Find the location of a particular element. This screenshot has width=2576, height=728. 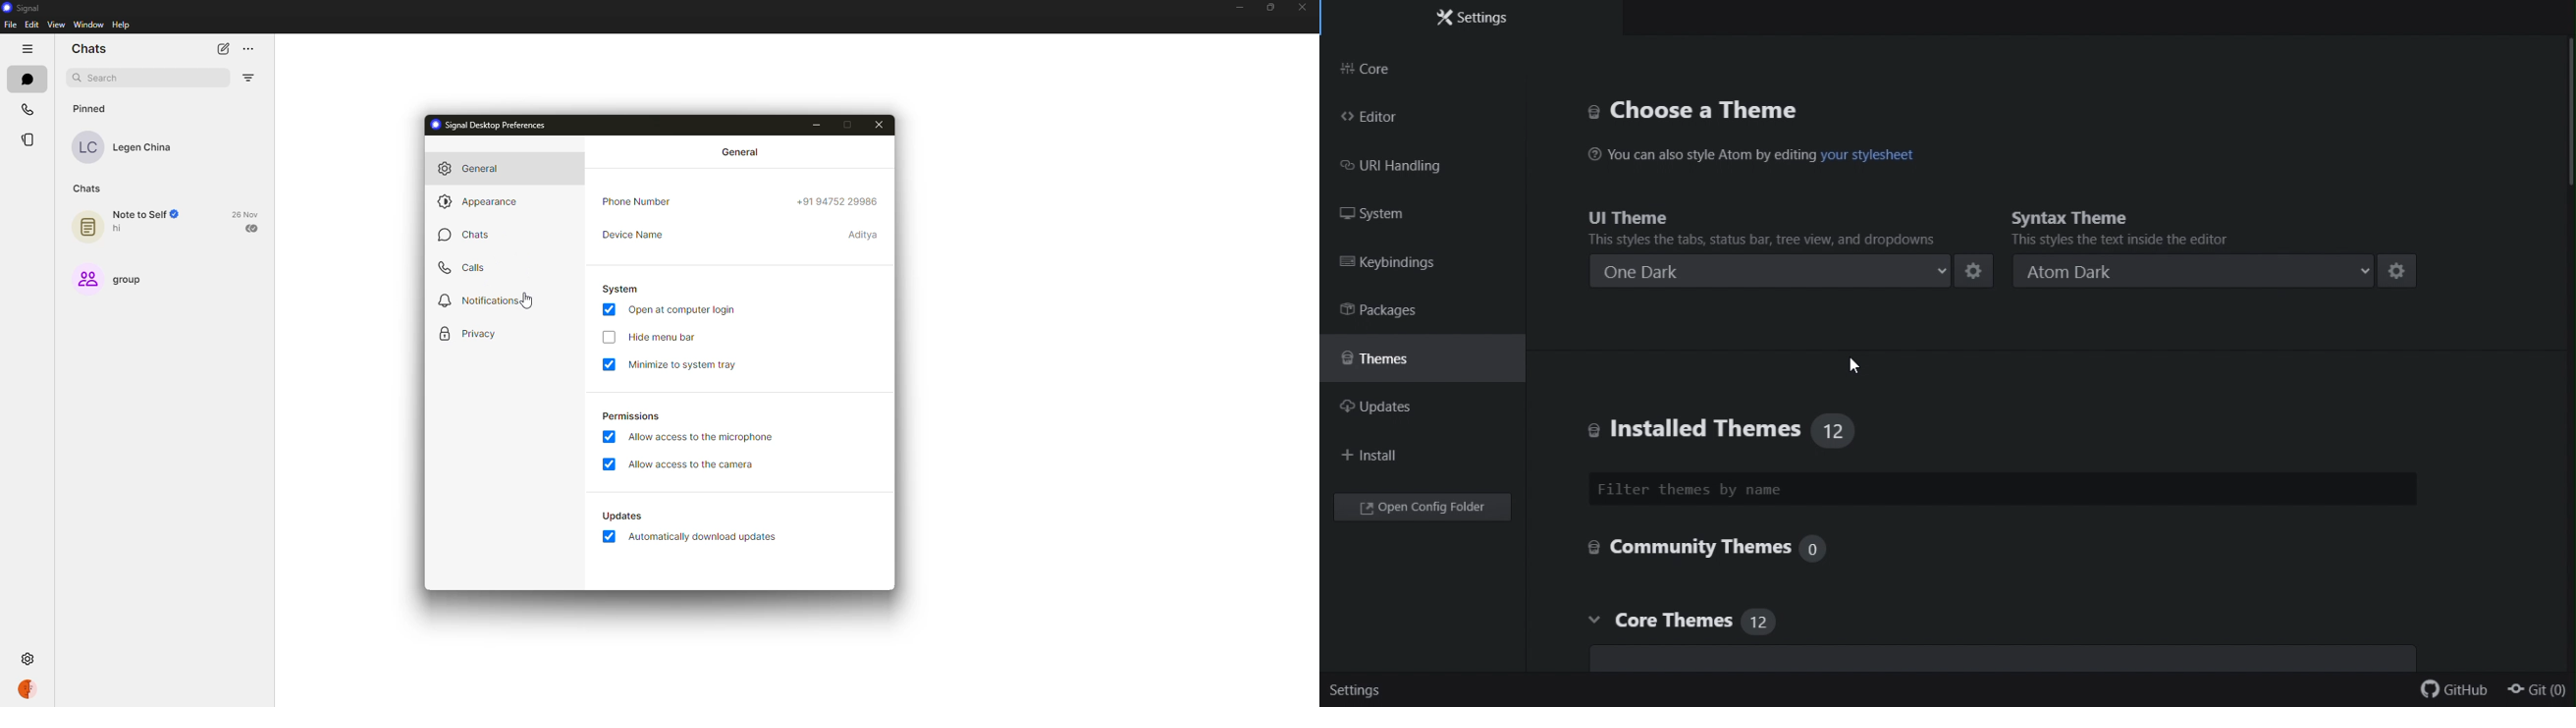

enabled is located at coordinates (608, 464).